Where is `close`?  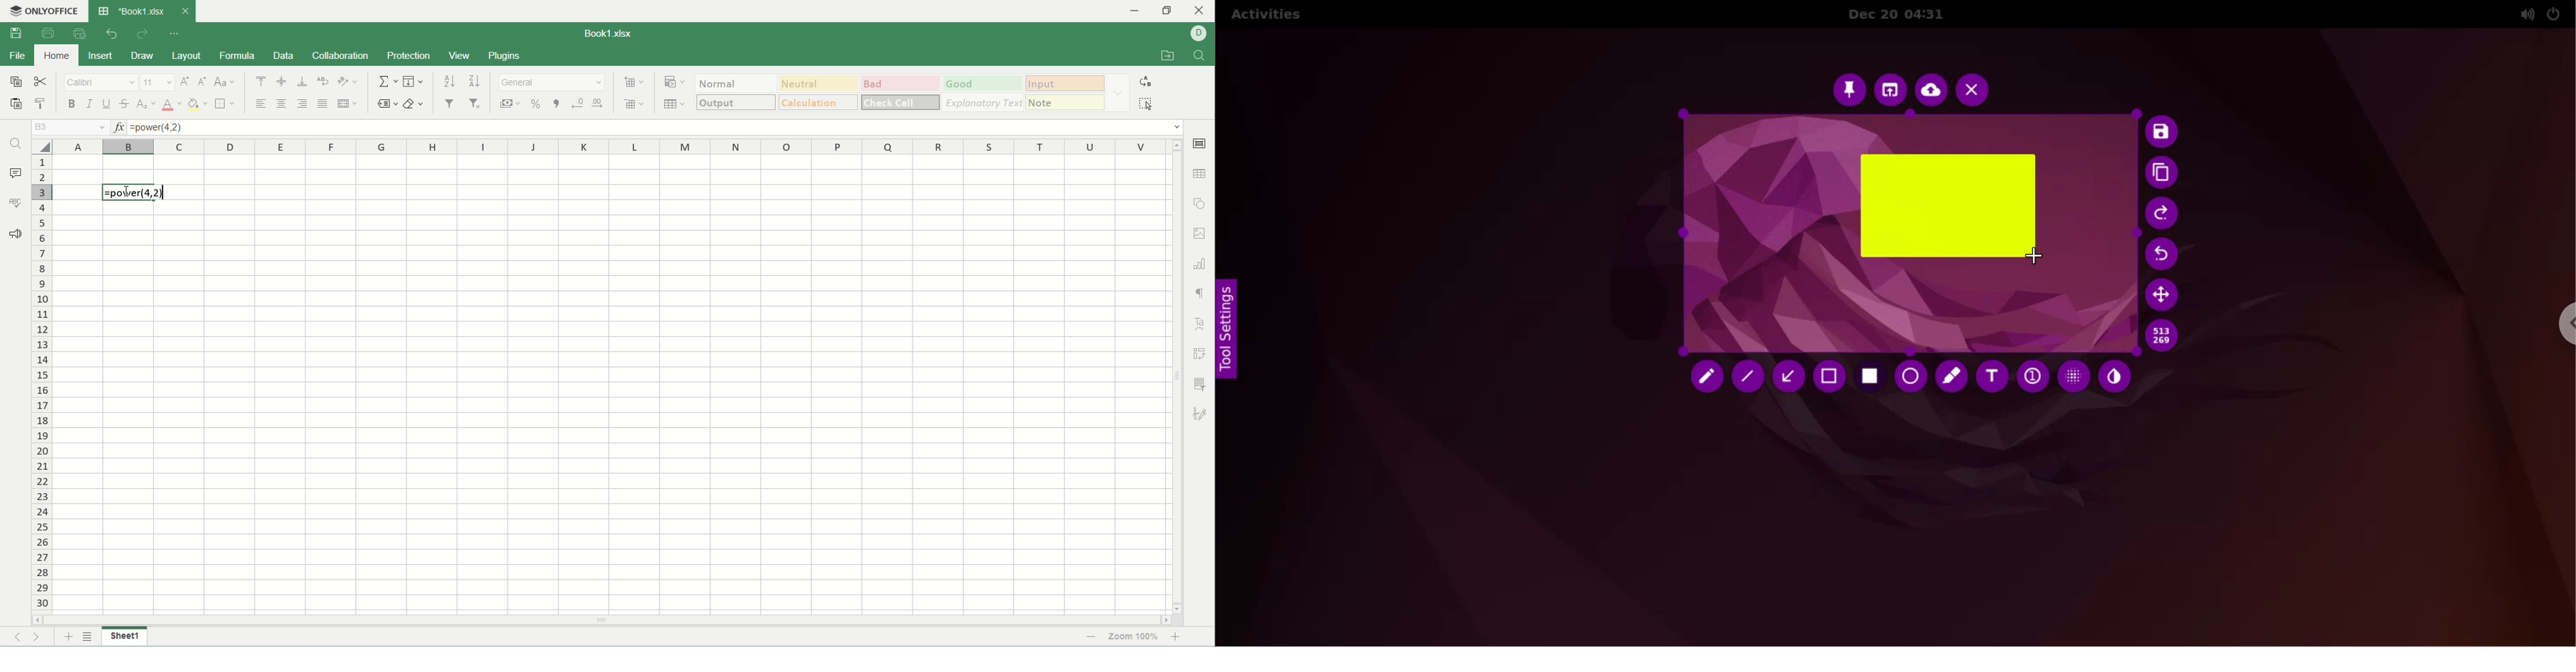 close is located at coordinates (185, 11).